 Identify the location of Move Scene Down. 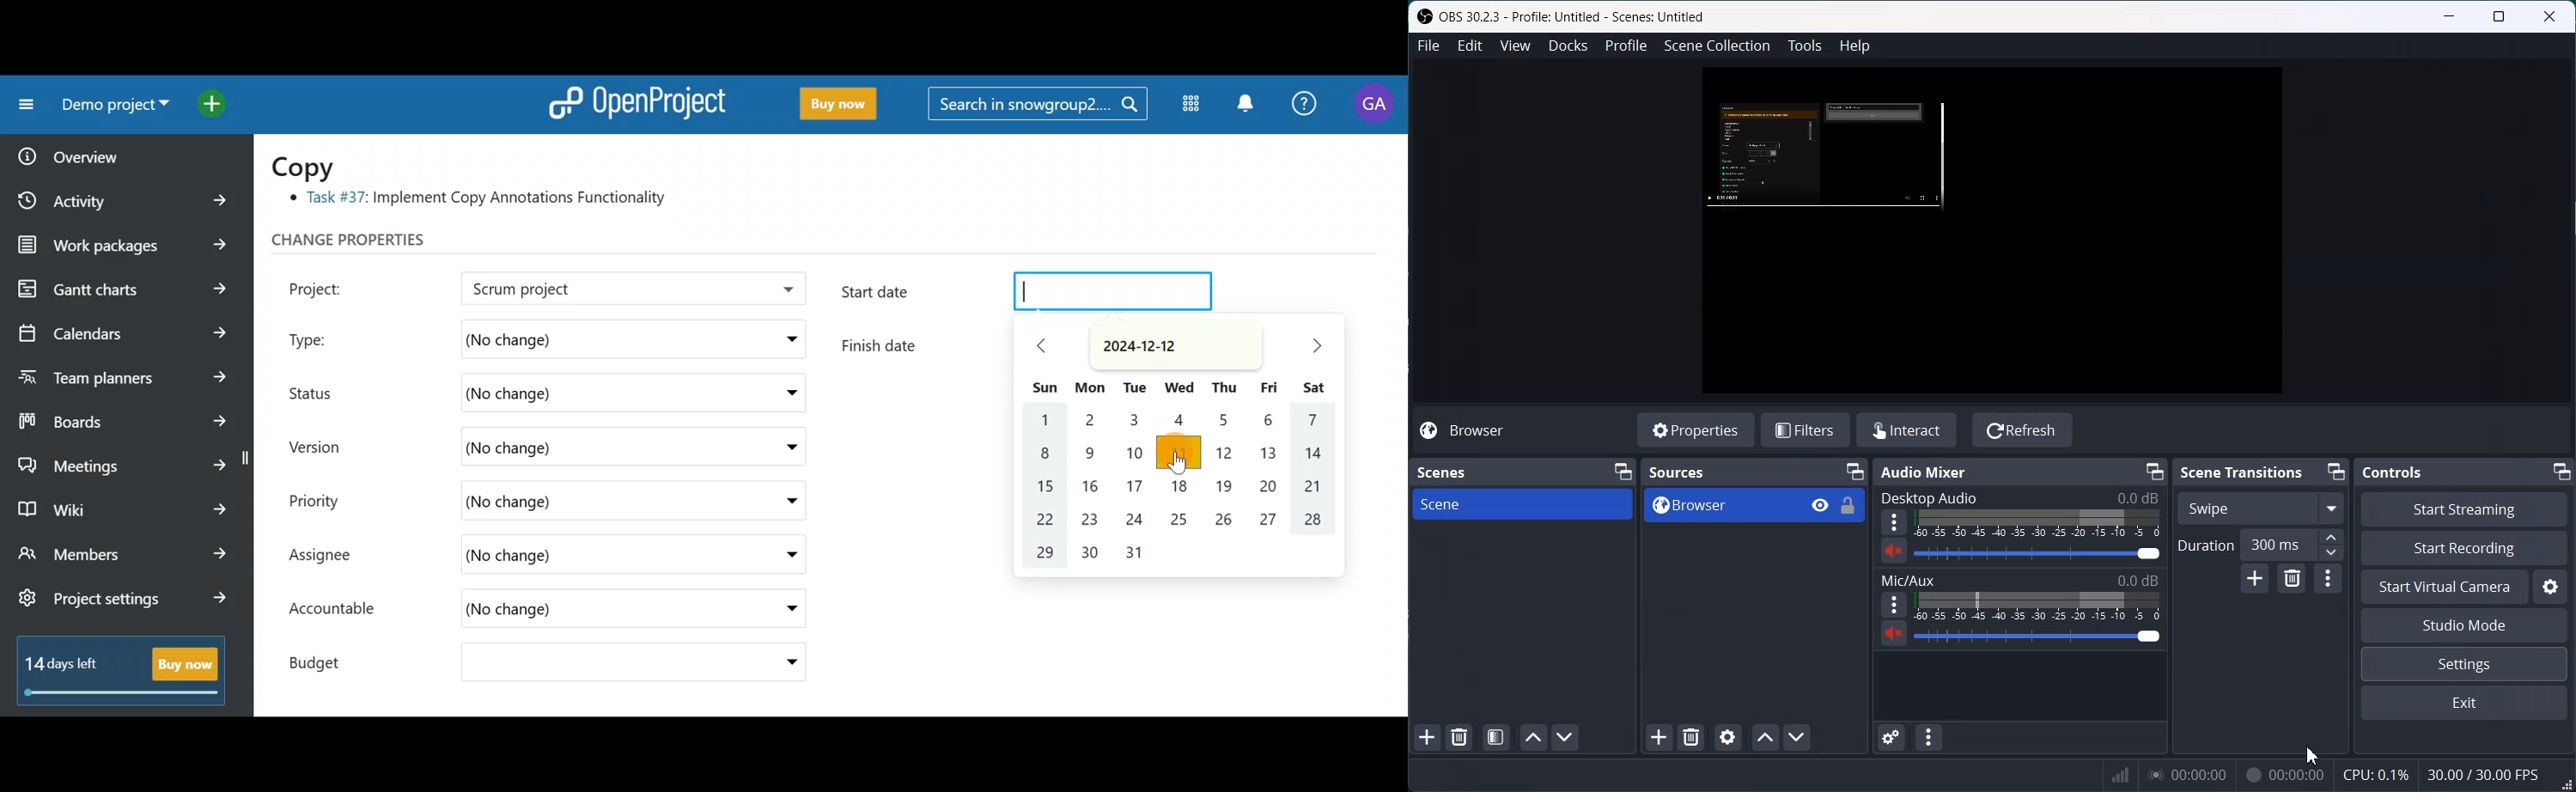
(1565, 737).